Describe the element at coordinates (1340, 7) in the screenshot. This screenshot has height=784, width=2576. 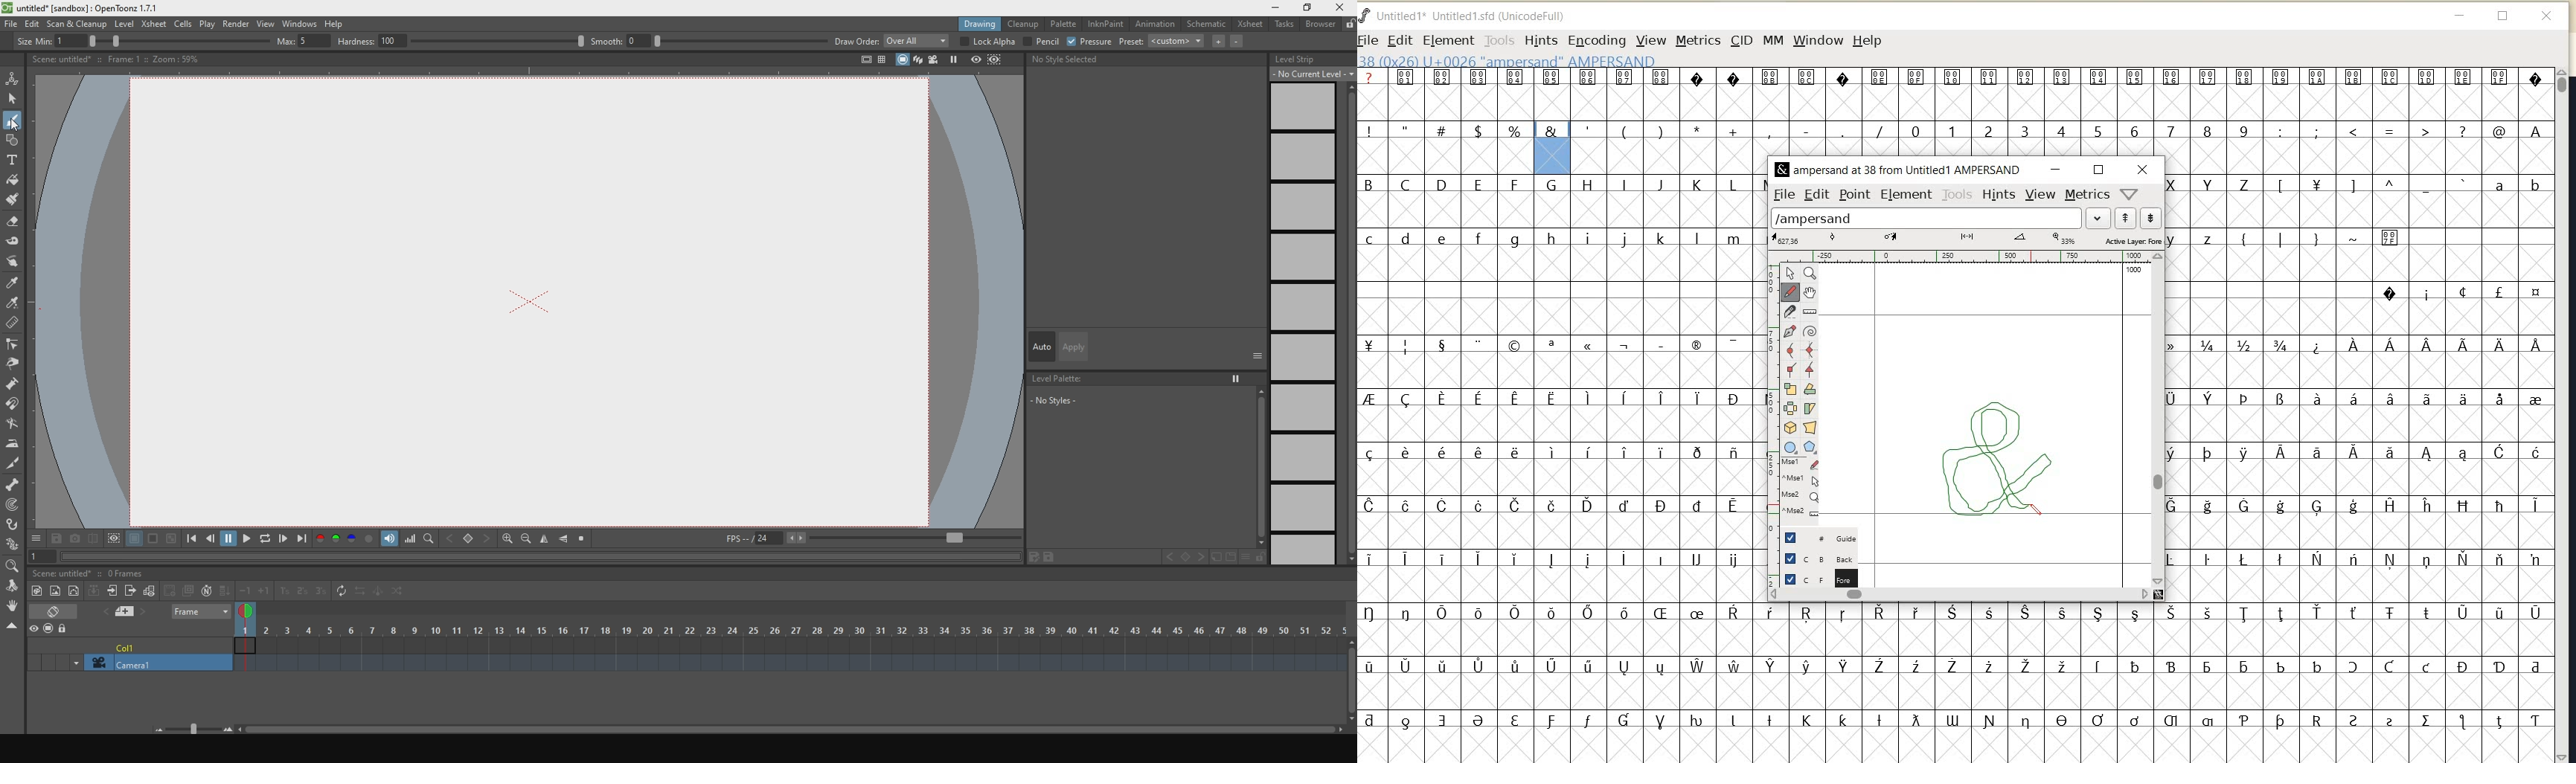
I see `close` at that location.